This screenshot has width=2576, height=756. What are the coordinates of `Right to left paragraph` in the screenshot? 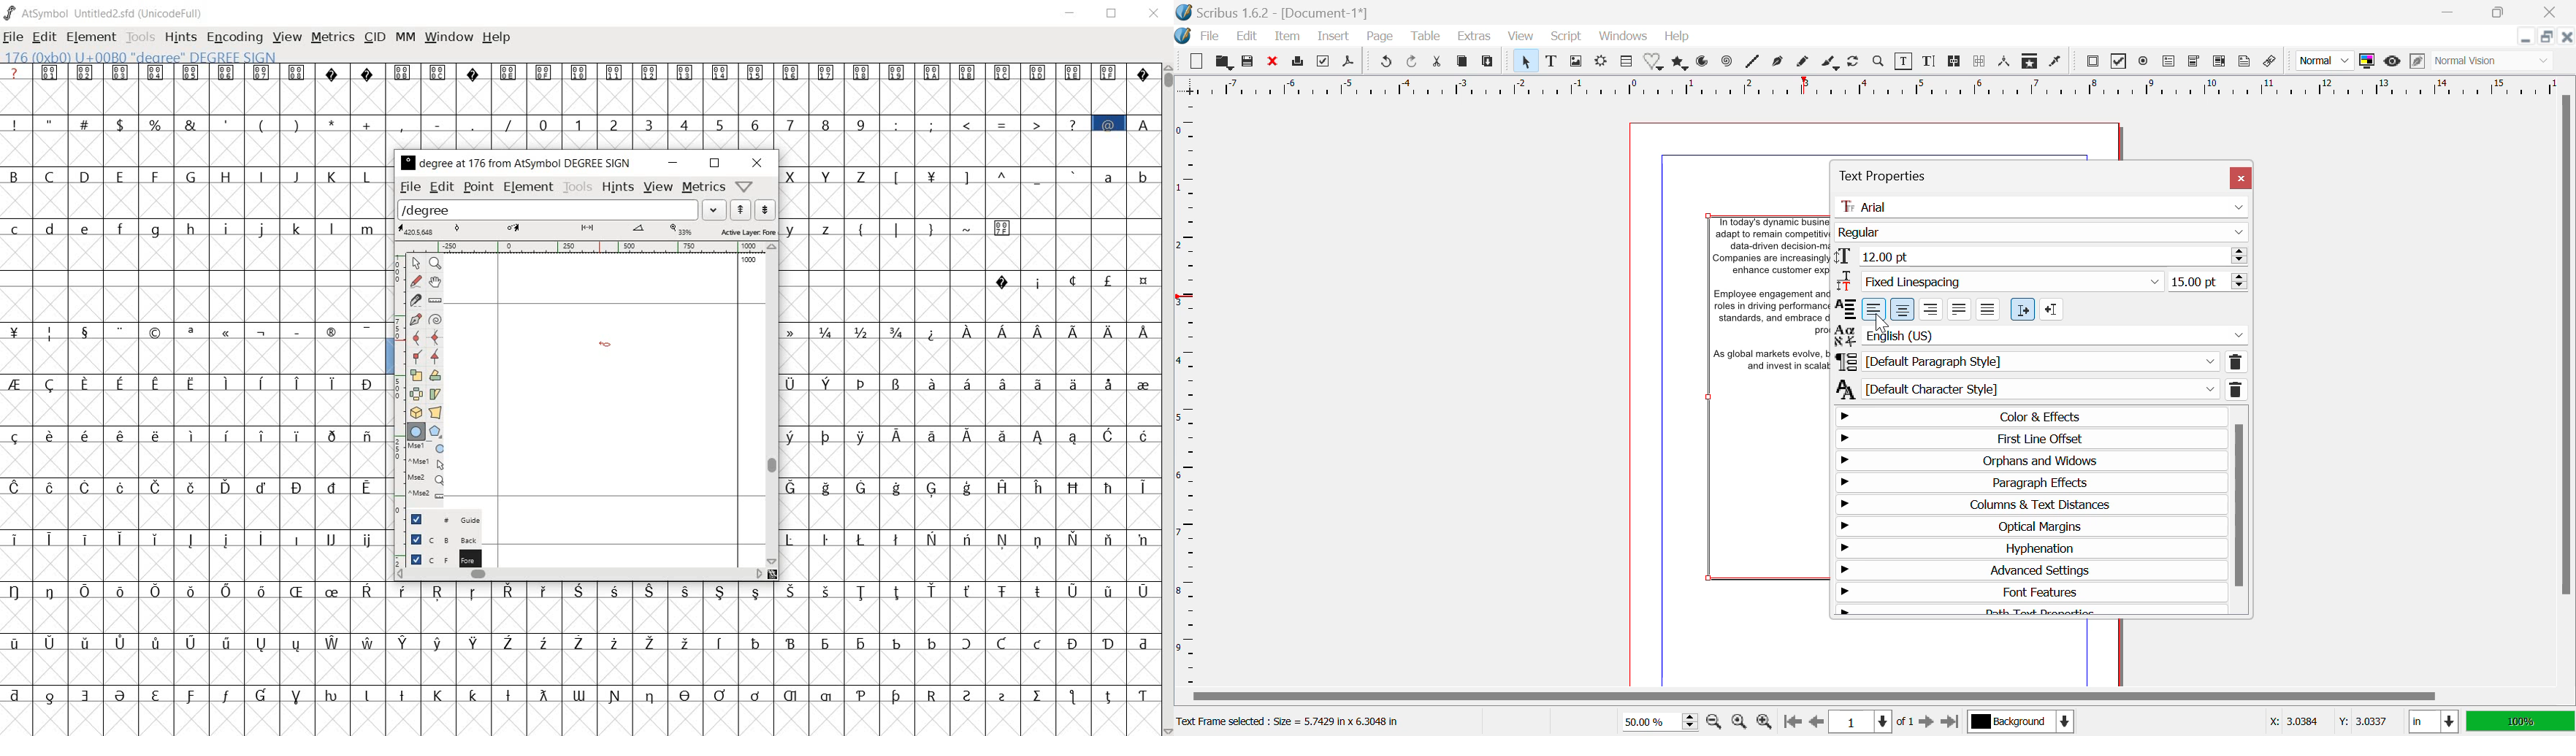 It's located at (2052, 309).